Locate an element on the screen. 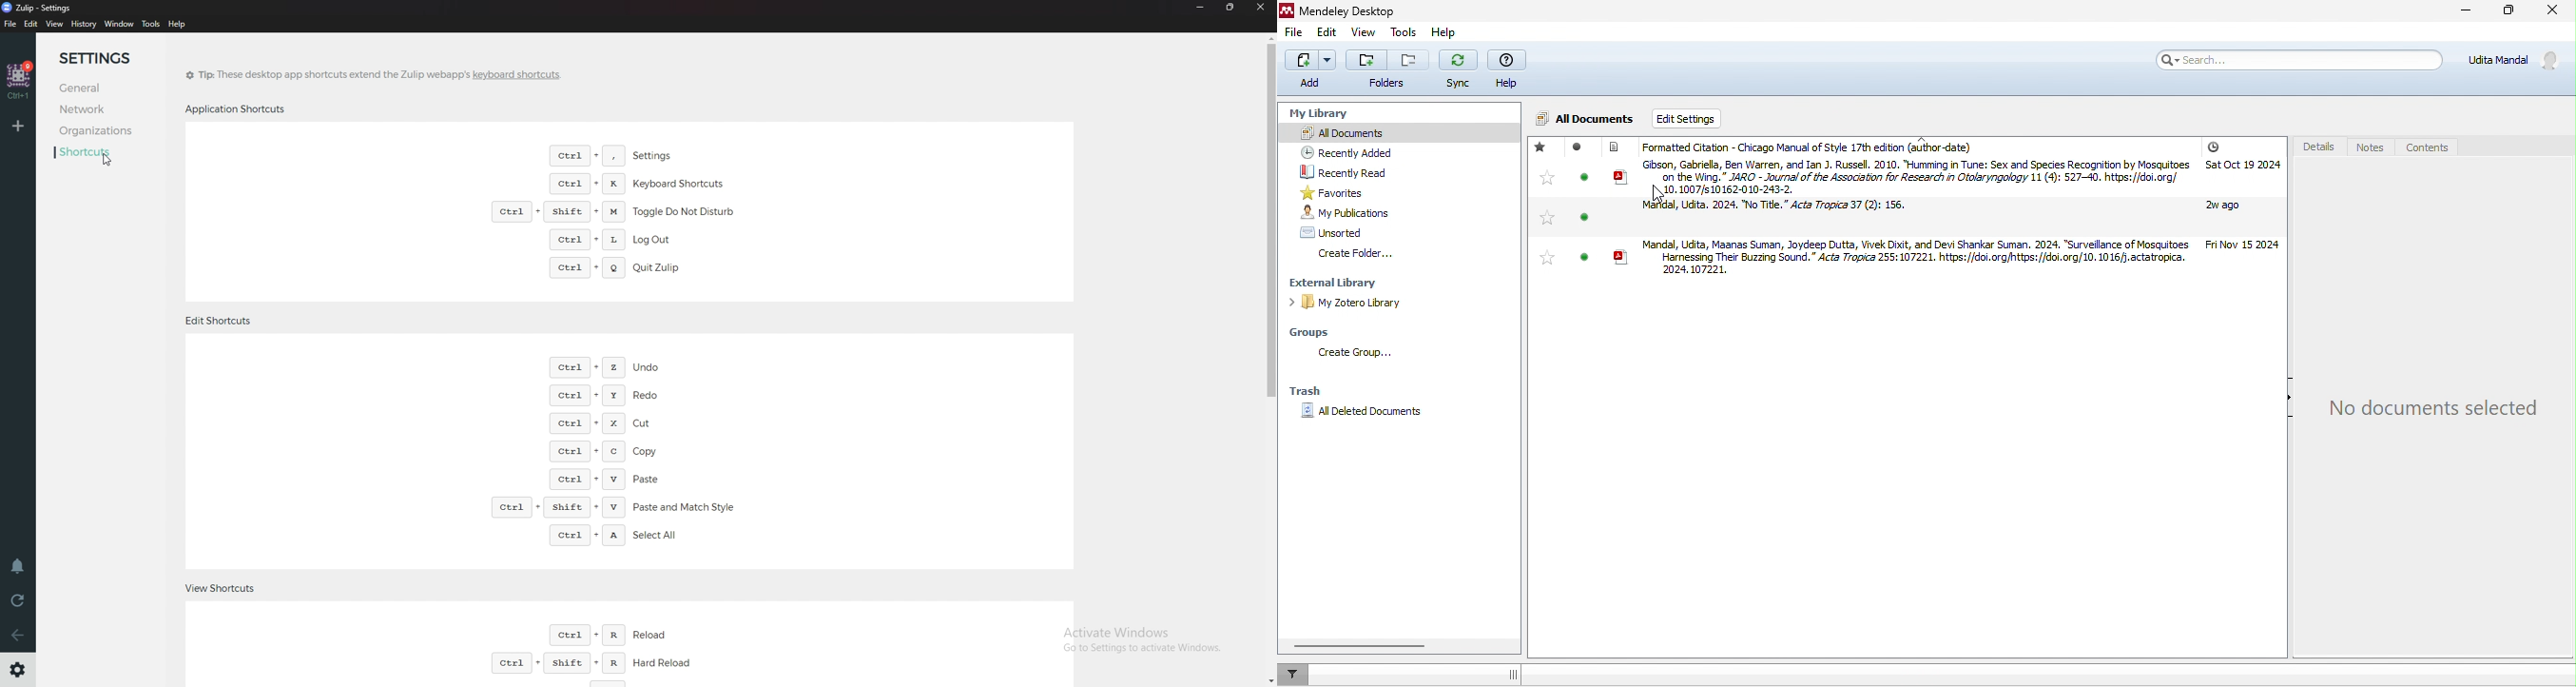 Image resolution: width=2576 pixels, height=700 pixels. Settings is located at coordinates (100, 59).